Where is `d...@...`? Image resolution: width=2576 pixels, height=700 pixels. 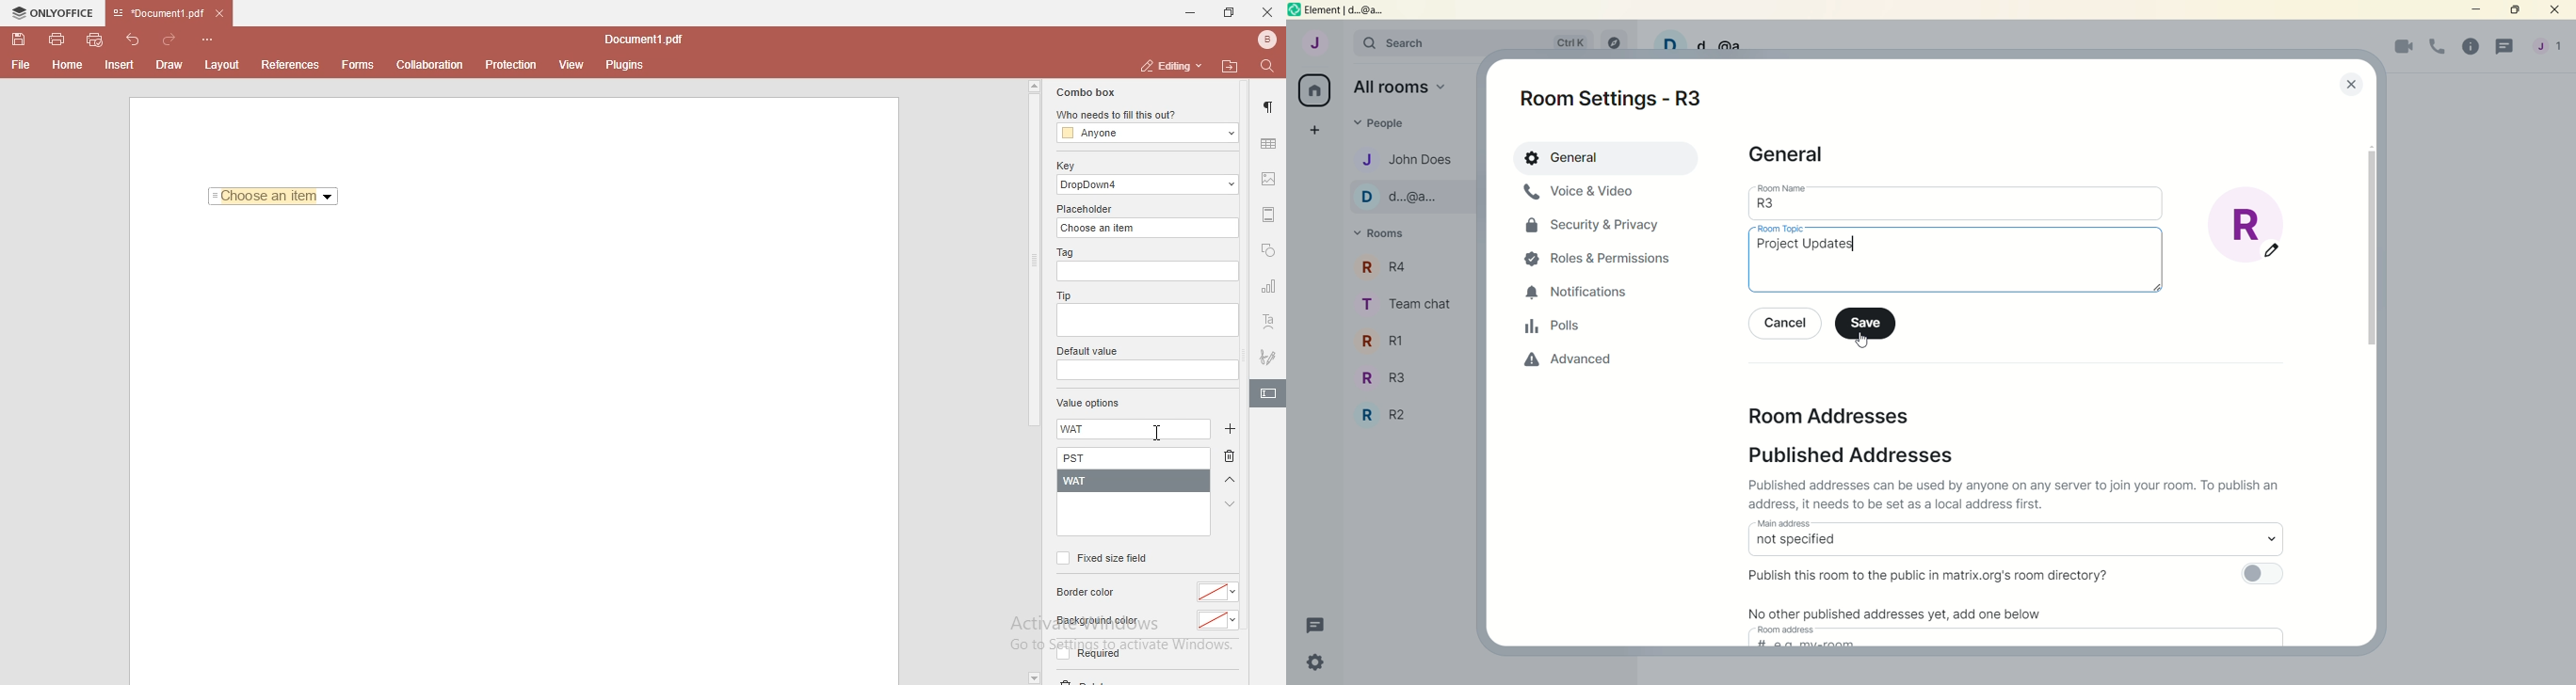 d...@... is located at coordinates (1406, 197).